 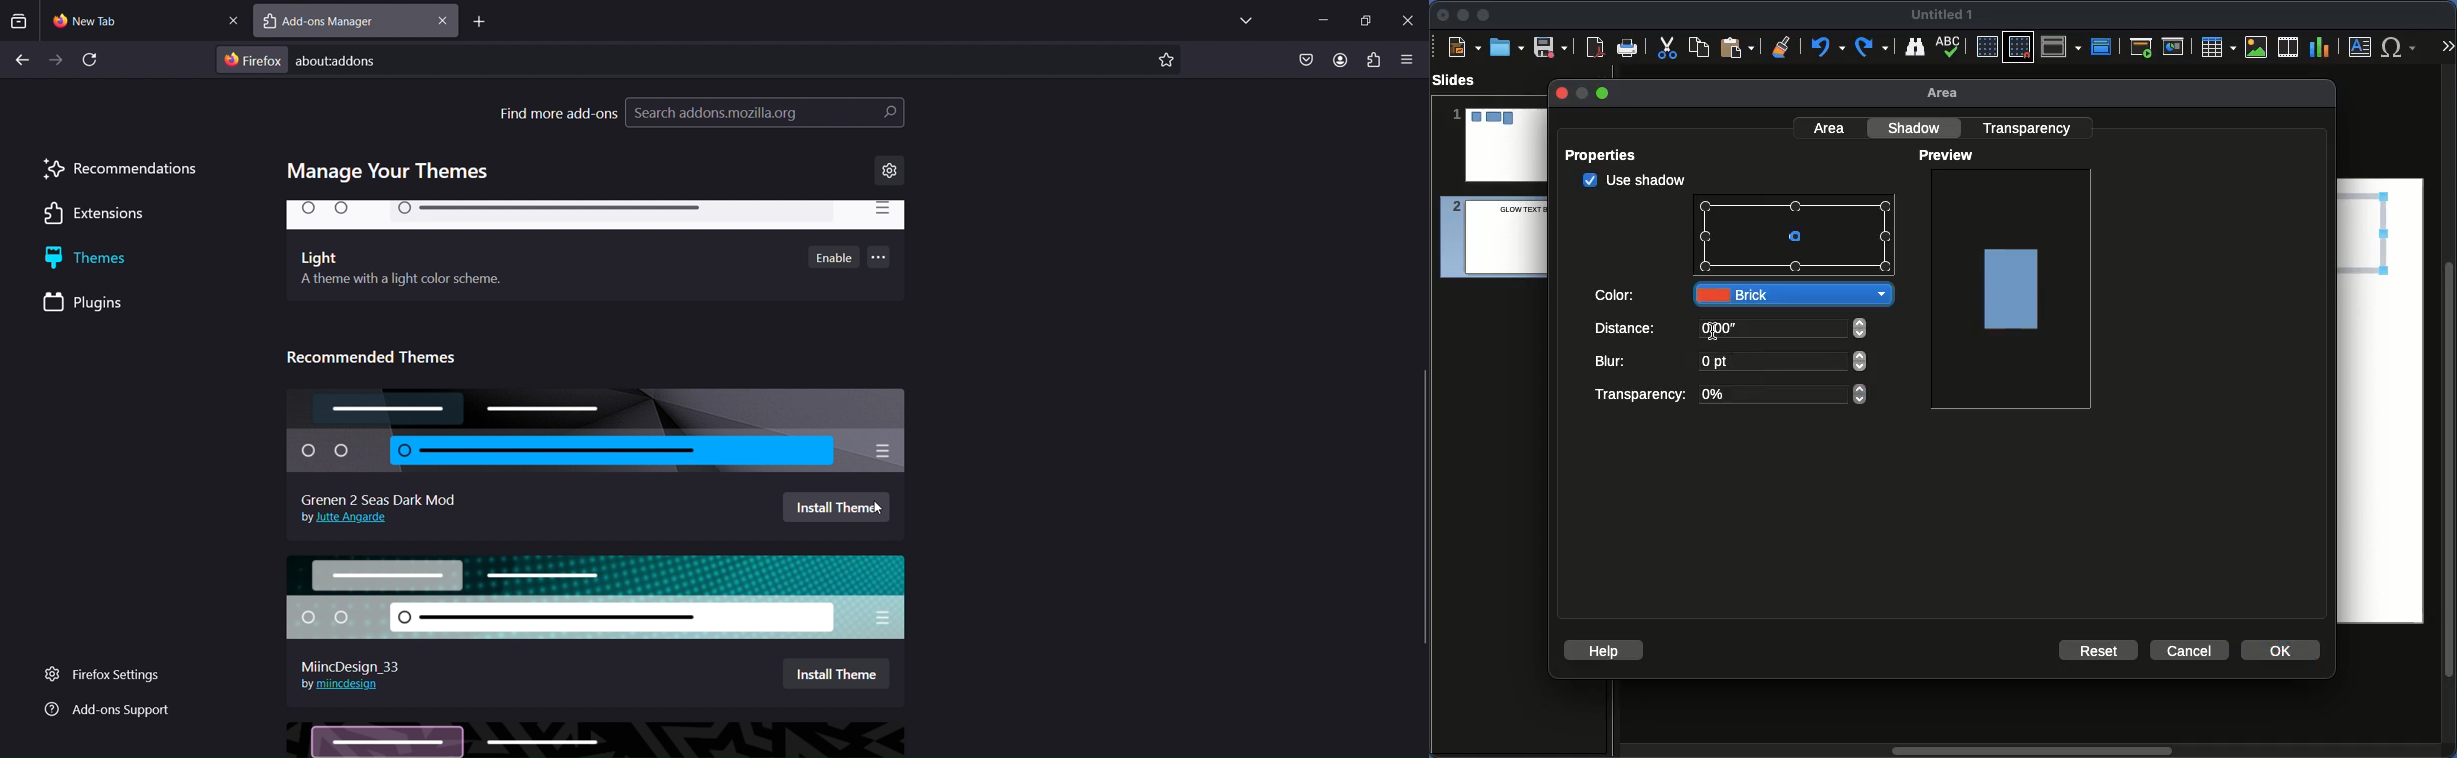 What do you see at coordinates (1580, 93) in the screenshot?
I see `minimize` at bounding box center [1580, 93].